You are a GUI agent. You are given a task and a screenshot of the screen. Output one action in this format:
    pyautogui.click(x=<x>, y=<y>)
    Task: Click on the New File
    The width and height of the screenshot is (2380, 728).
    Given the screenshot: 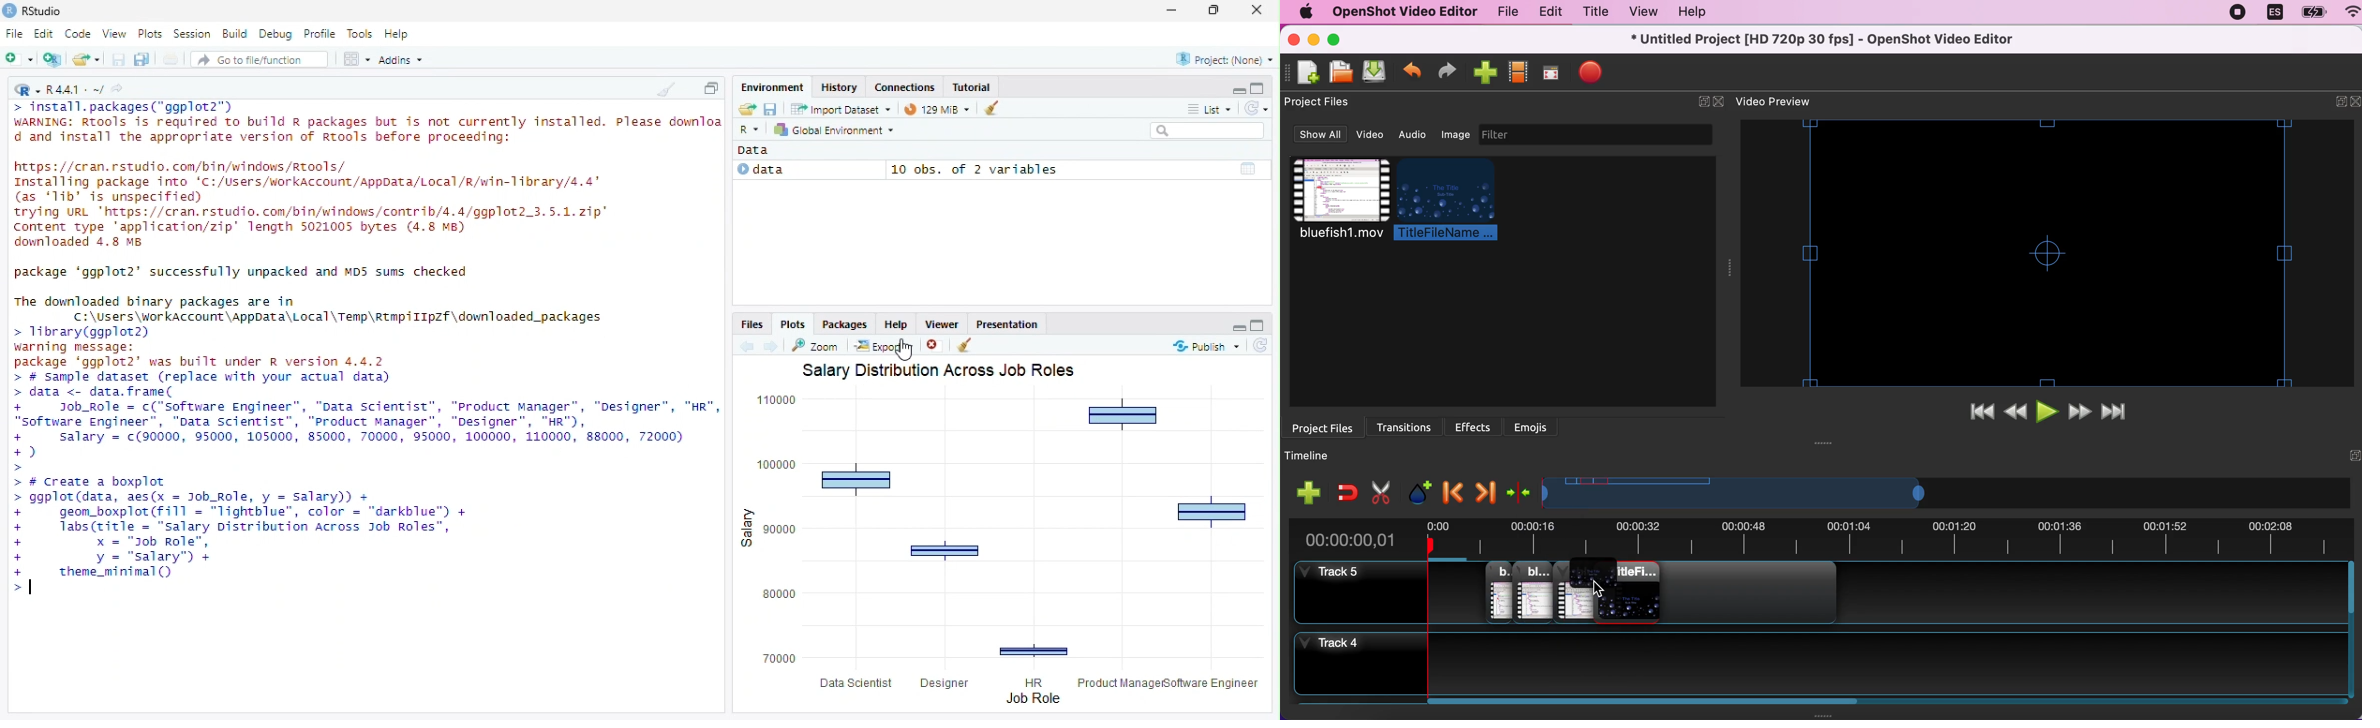 What is the action you would take?
    pyautogui.click(x=20, y=59)
    